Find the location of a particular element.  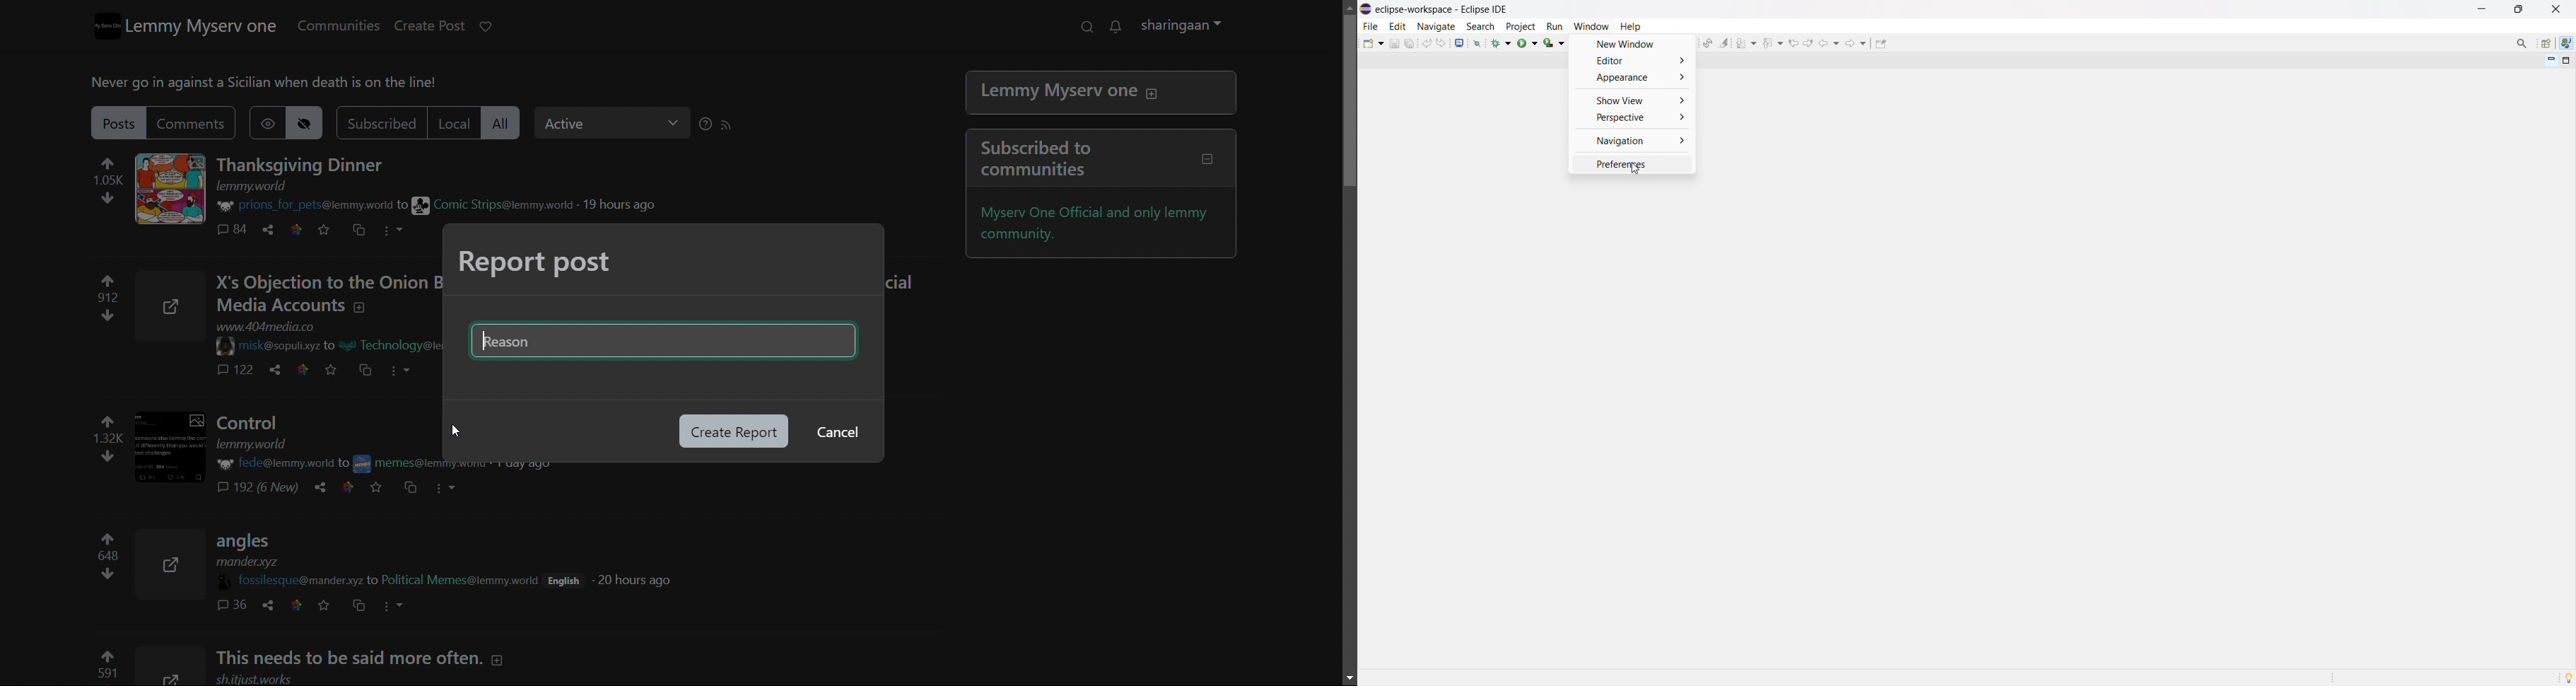

run is located at coordinates (1527, 43).